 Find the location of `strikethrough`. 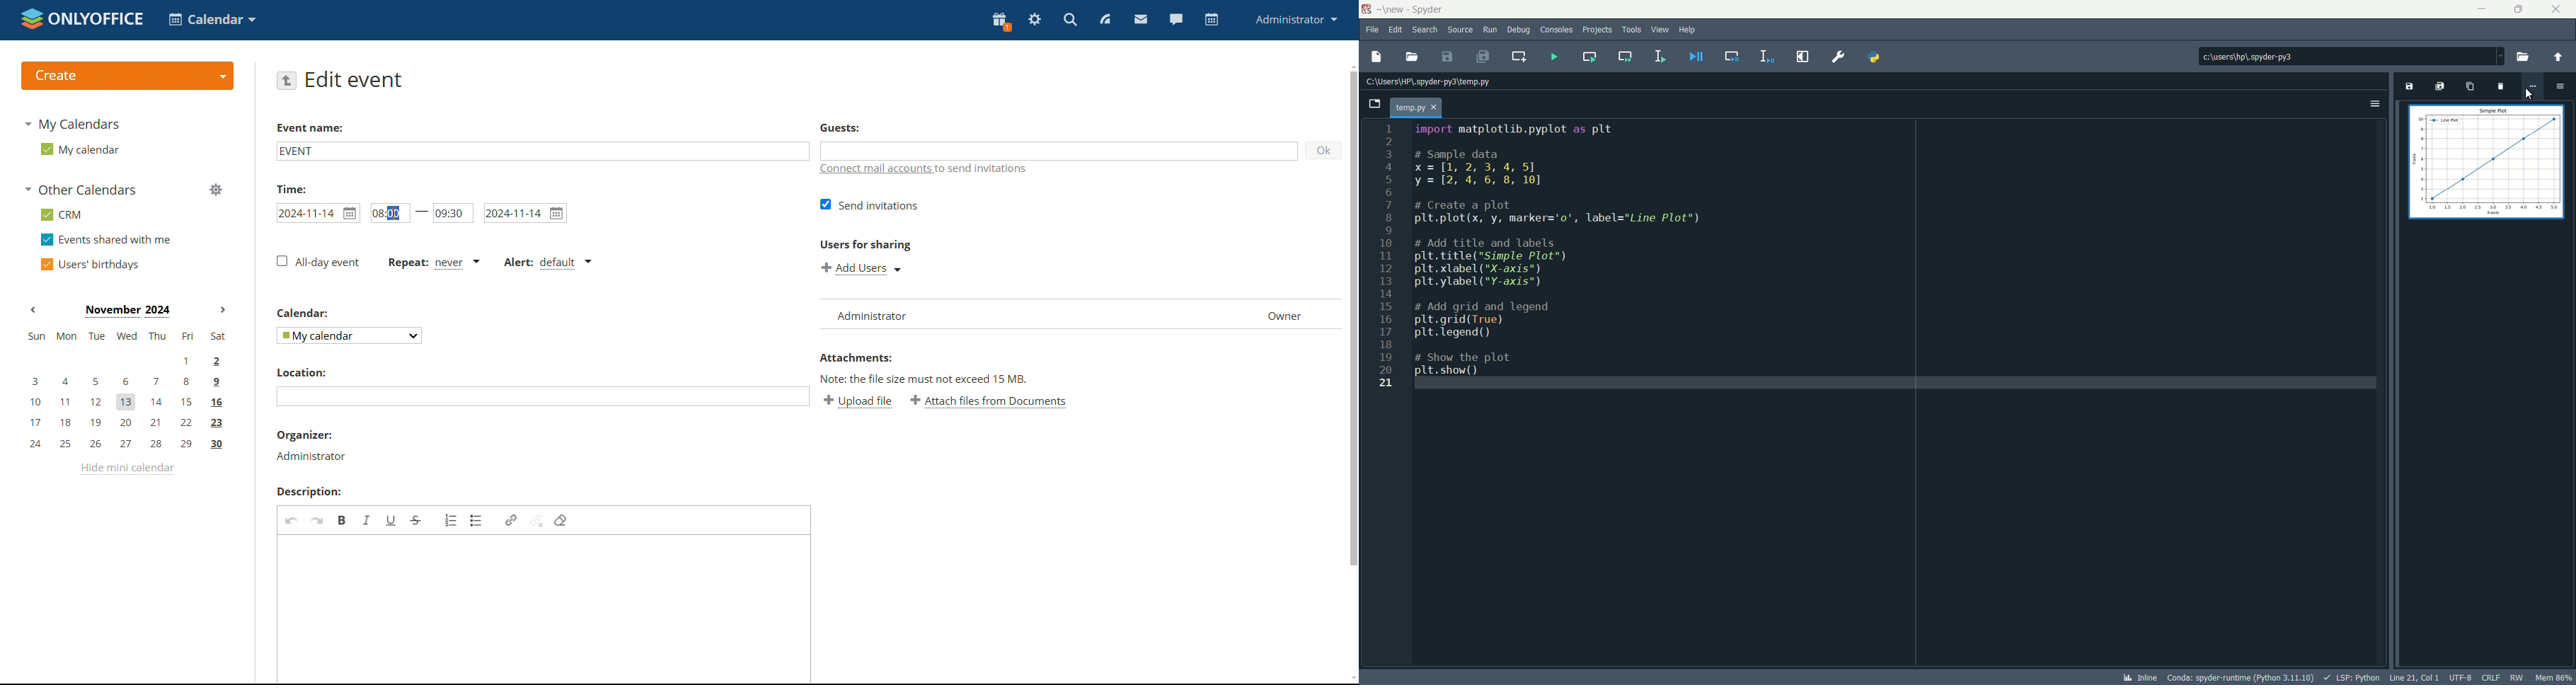

strikethrough is located at coordinates (417, 521).